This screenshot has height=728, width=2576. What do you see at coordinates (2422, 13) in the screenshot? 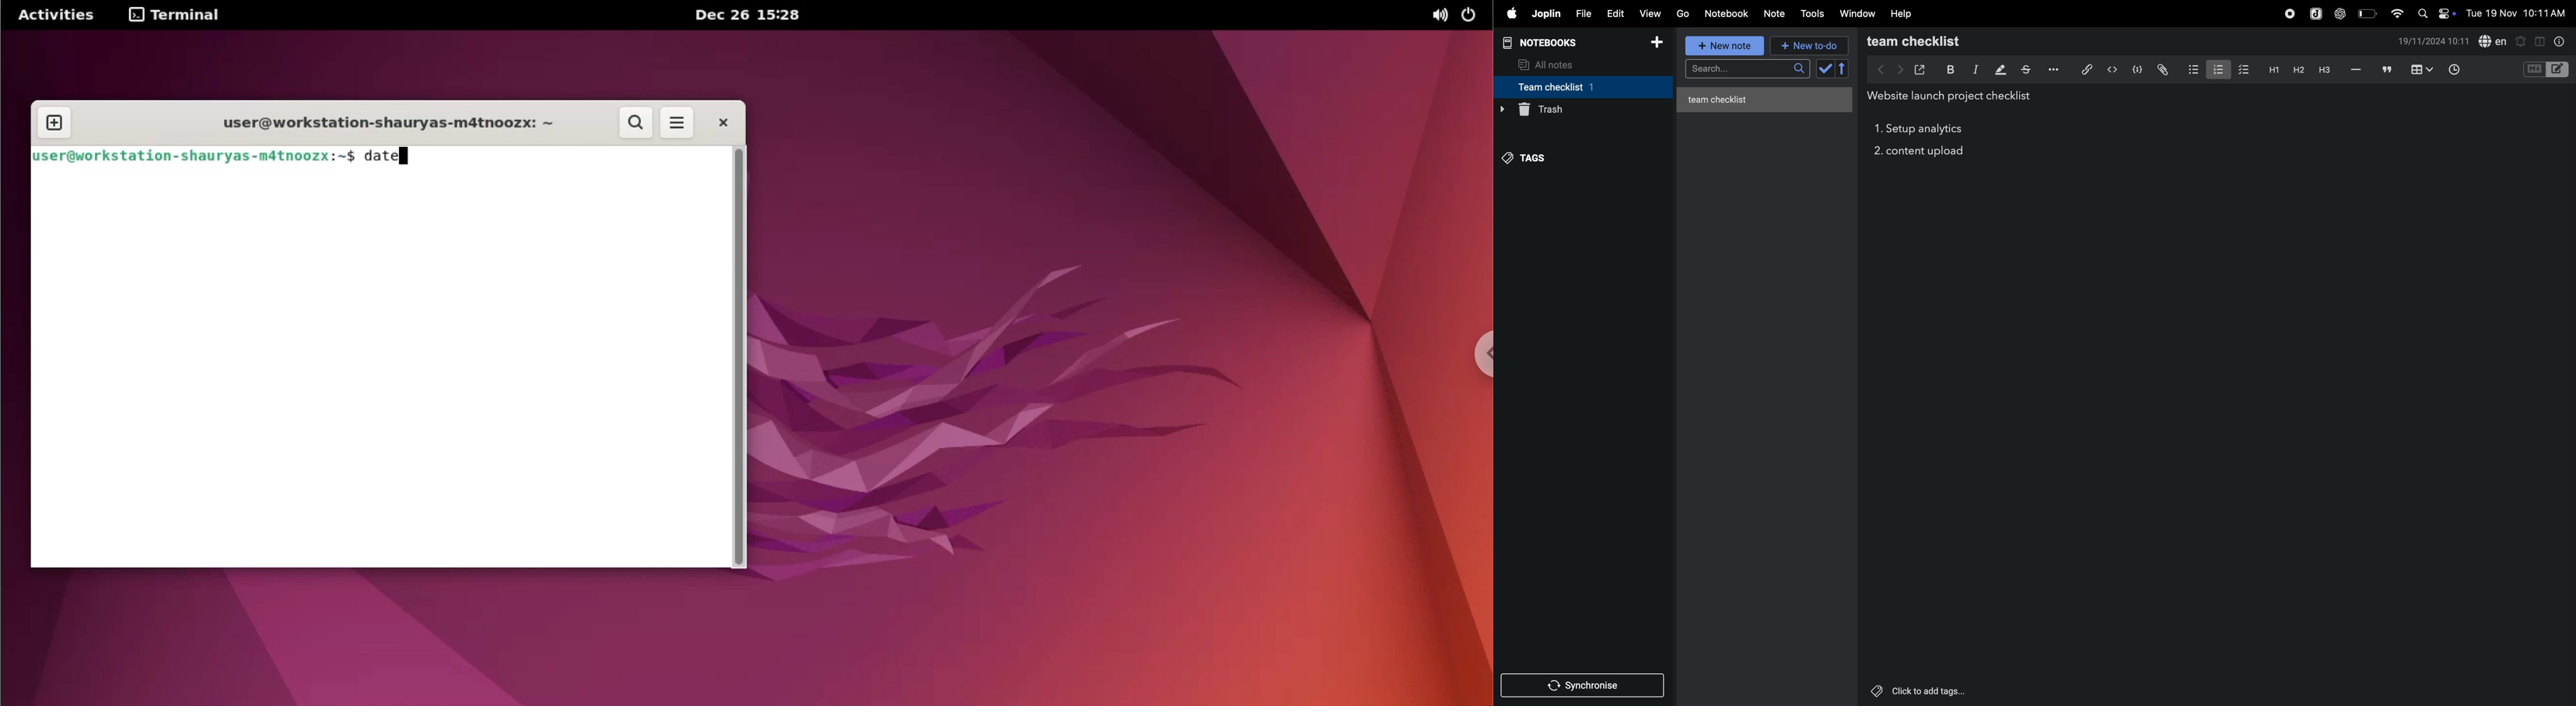
I see `search` at bounding box center [2422, 13].